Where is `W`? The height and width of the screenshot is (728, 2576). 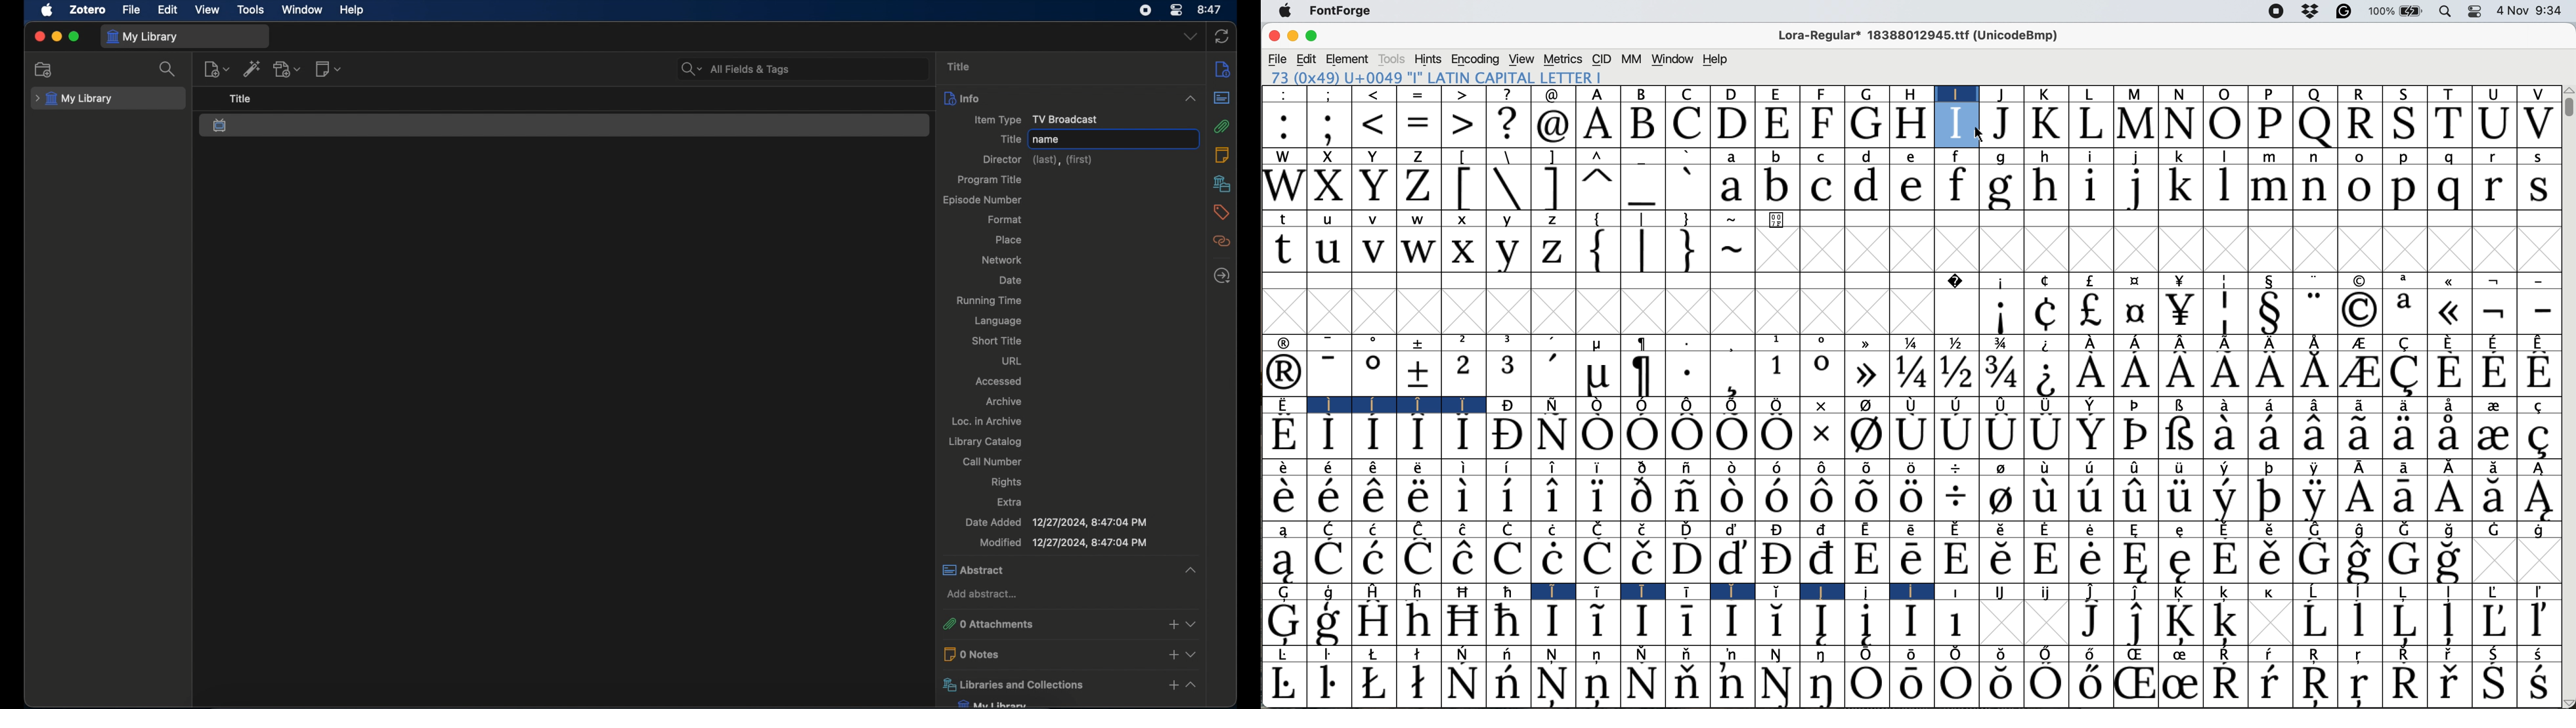
W is located at coordinates (1284, 188).